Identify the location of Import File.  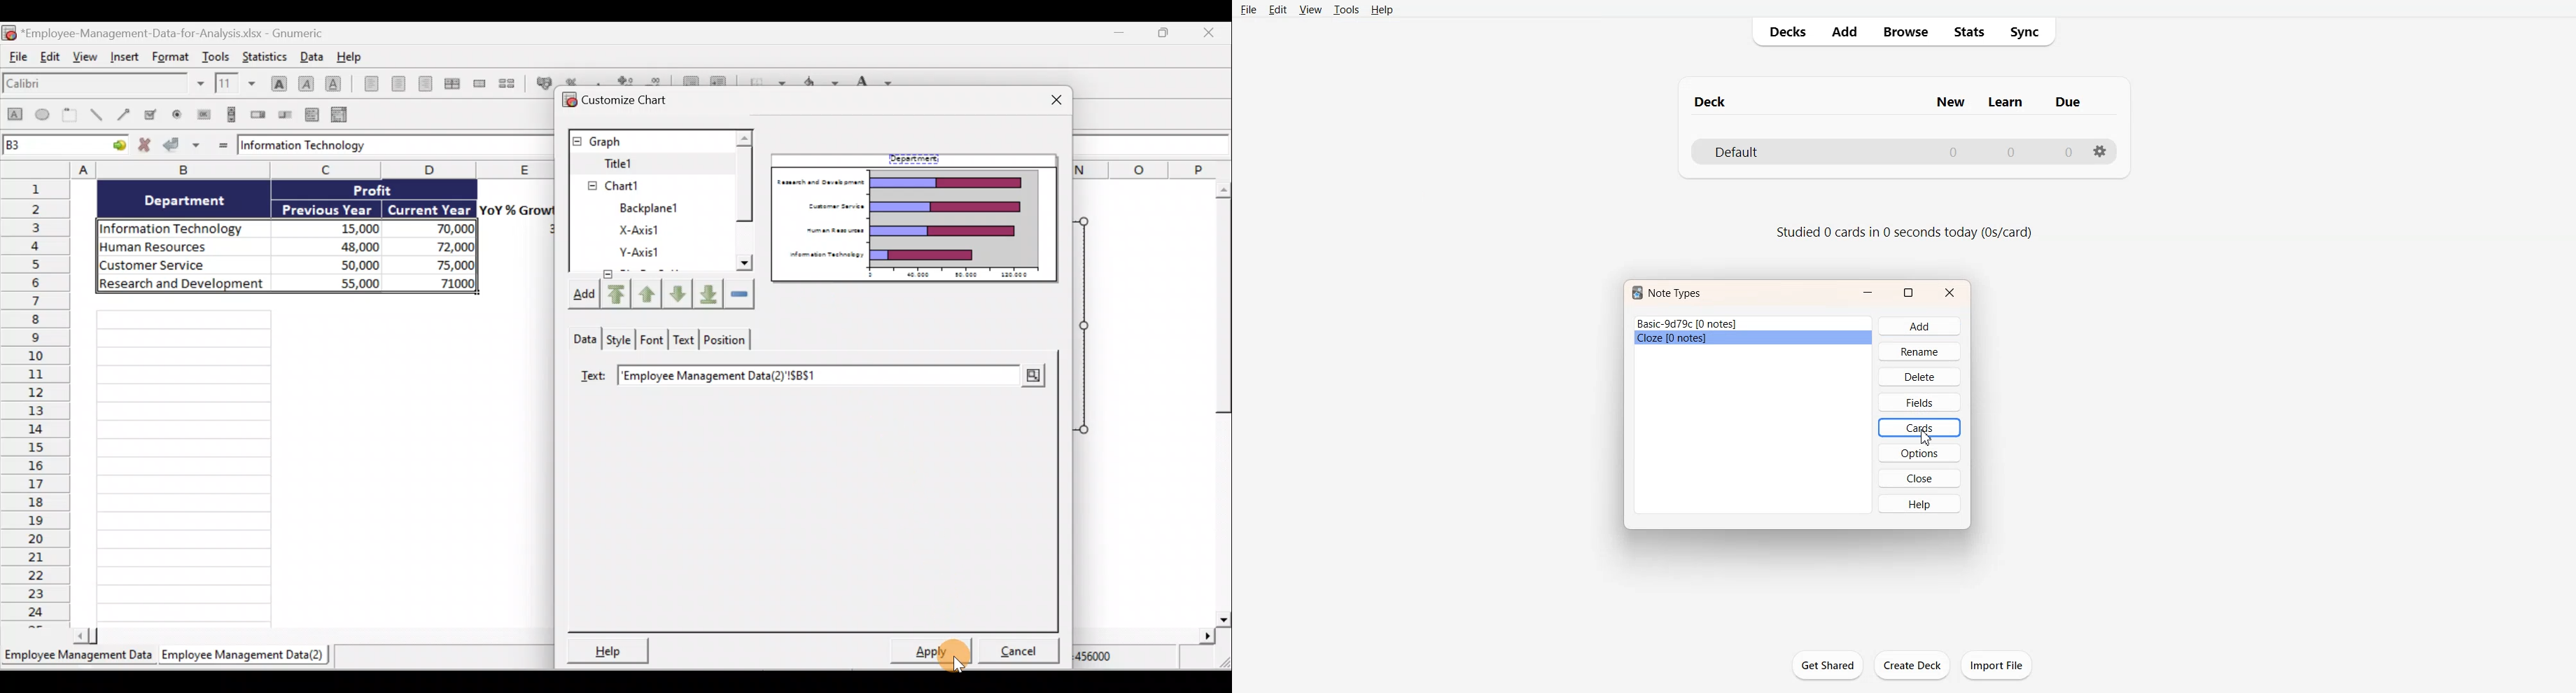
(1996, 664).